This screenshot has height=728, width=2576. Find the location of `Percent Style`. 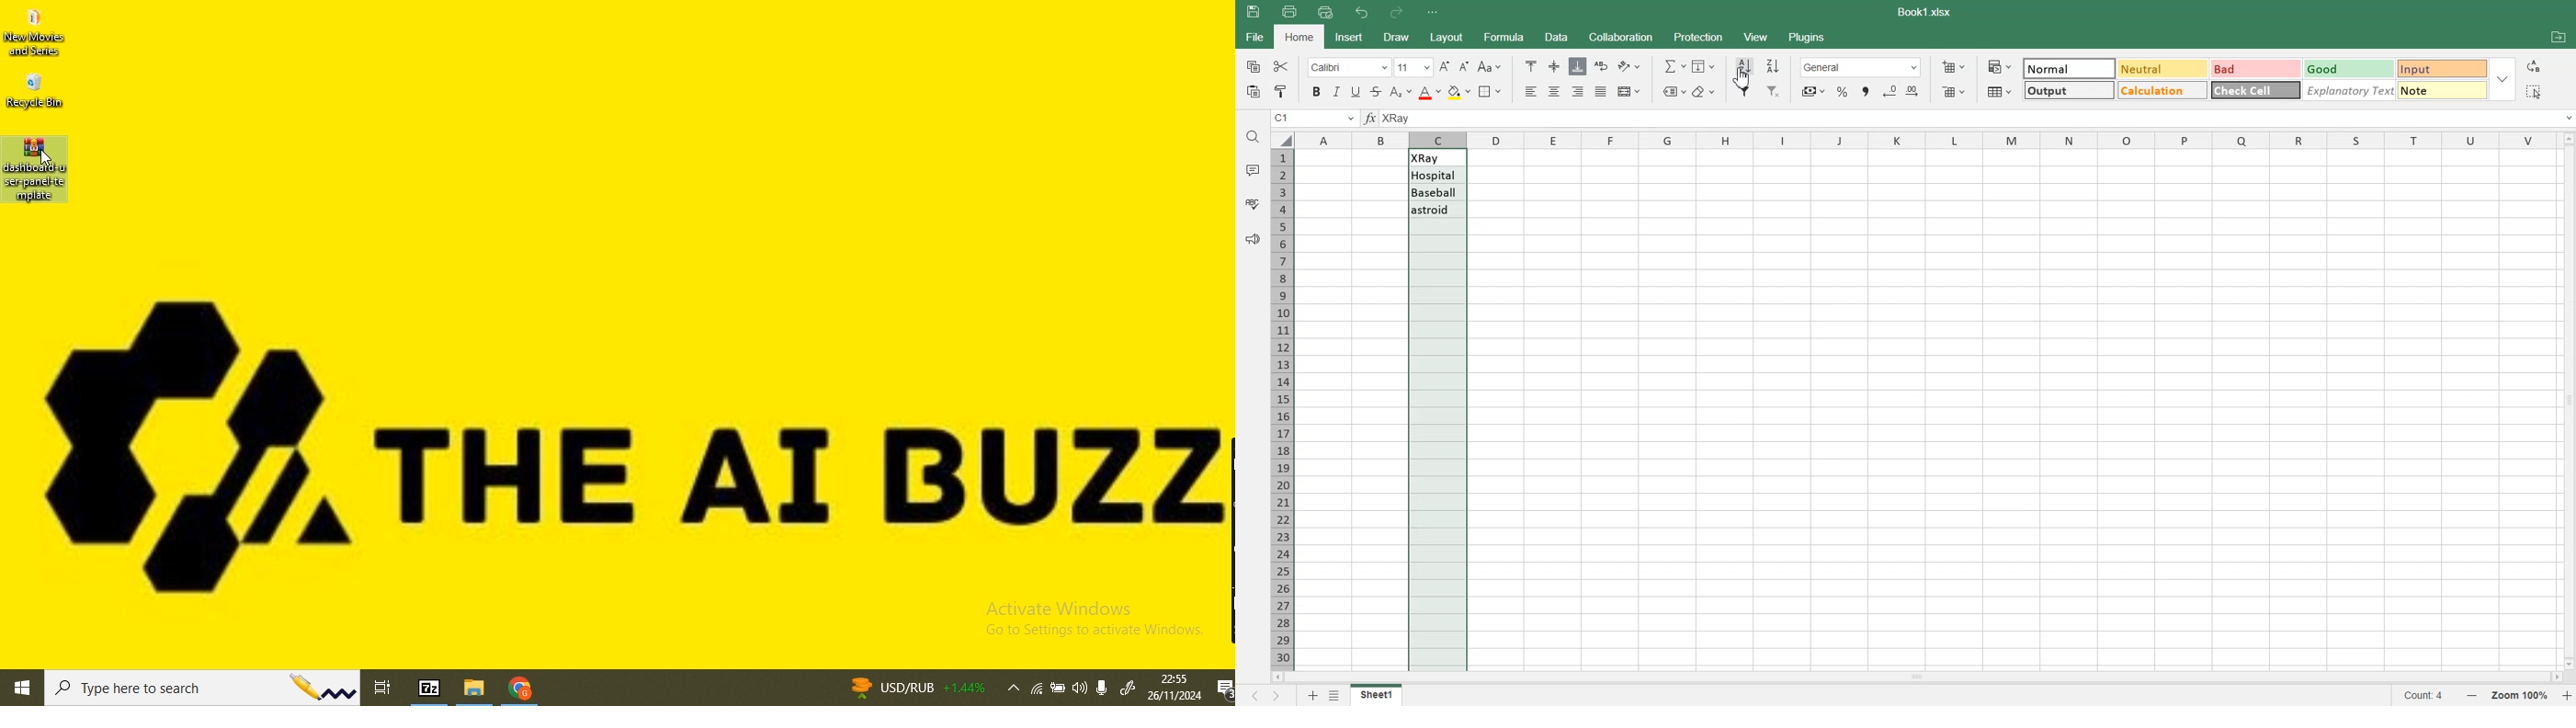

Percent Style is located at coordinates (1842, 91).